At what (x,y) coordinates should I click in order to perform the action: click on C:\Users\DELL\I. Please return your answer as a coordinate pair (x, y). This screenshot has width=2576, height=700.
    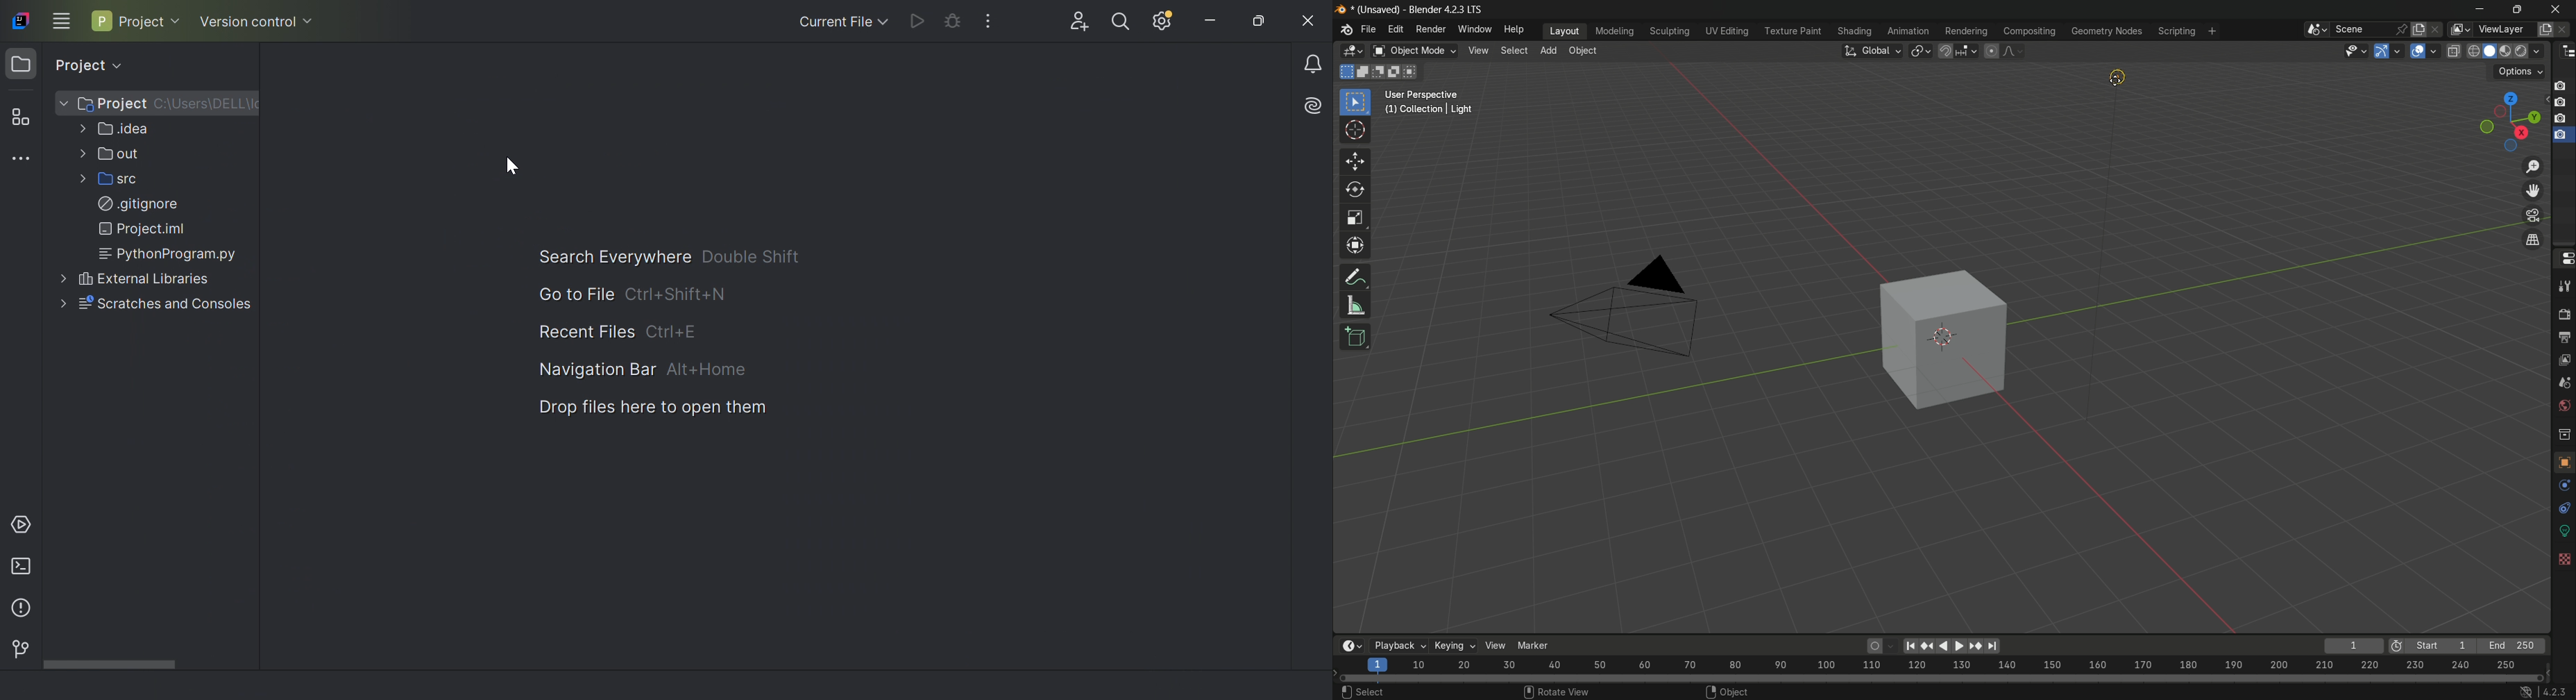
    Looking at the image, I should click on (205, 104).